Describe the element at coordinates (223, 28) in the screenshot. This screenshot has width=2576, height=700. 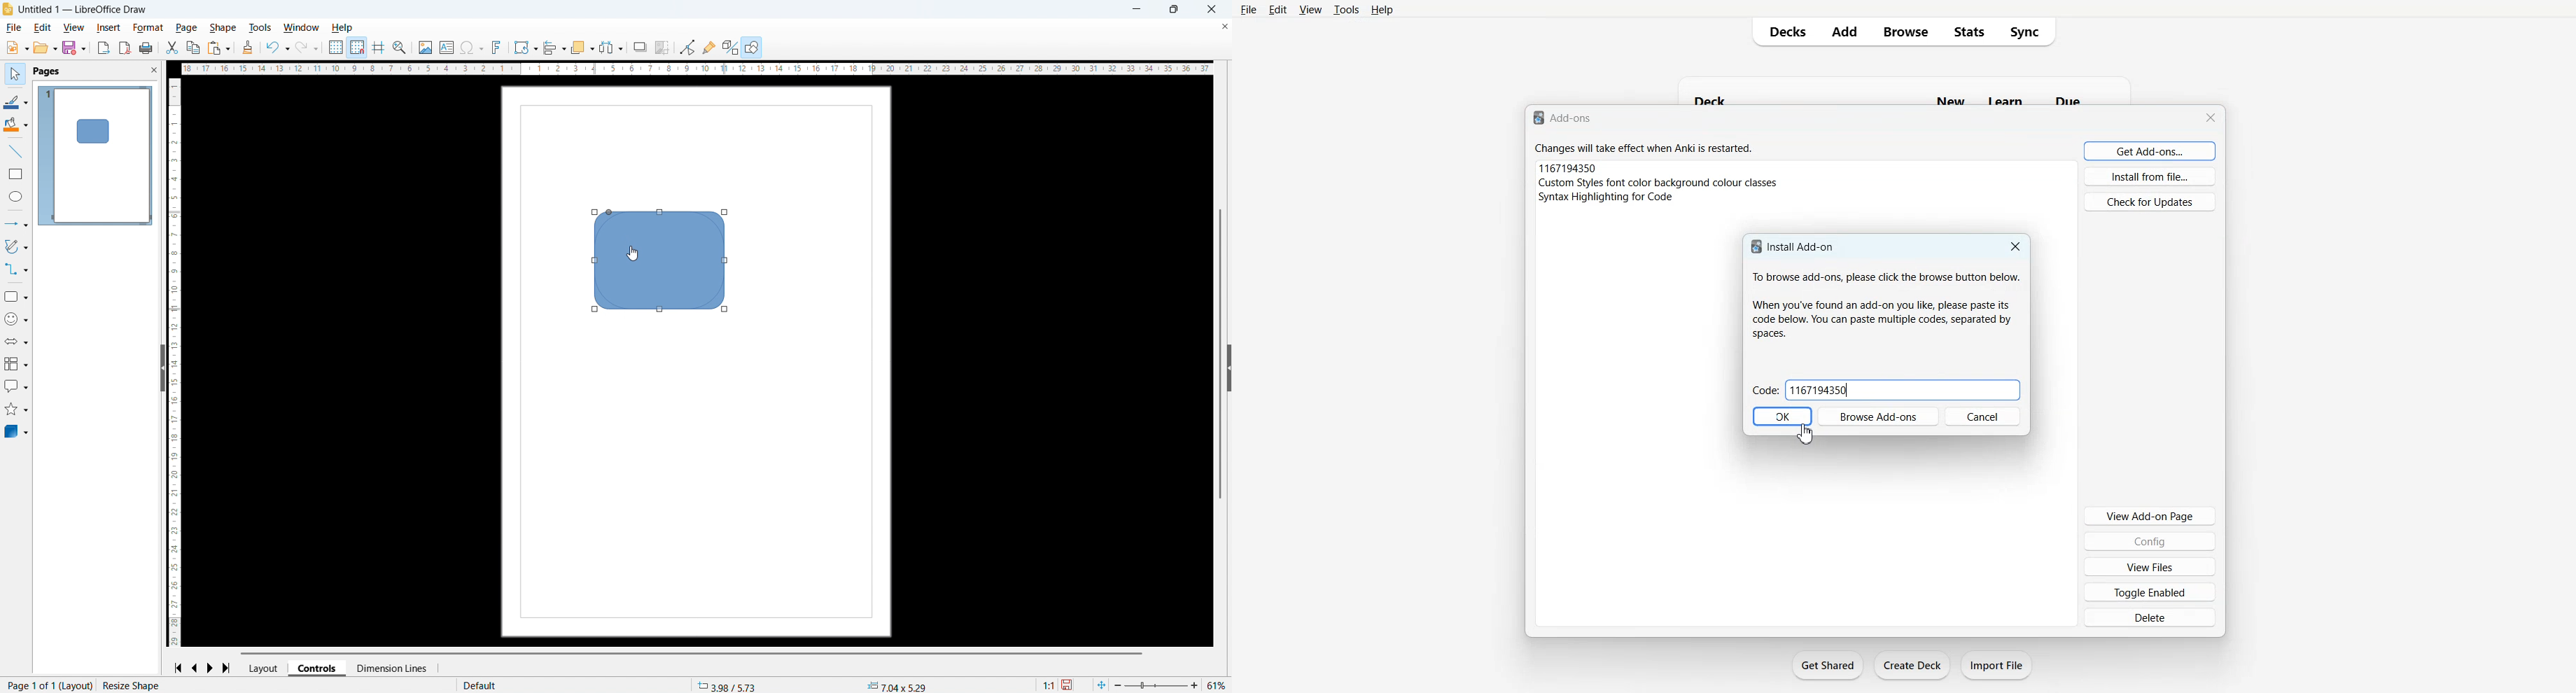
I see `shape ` at that location.